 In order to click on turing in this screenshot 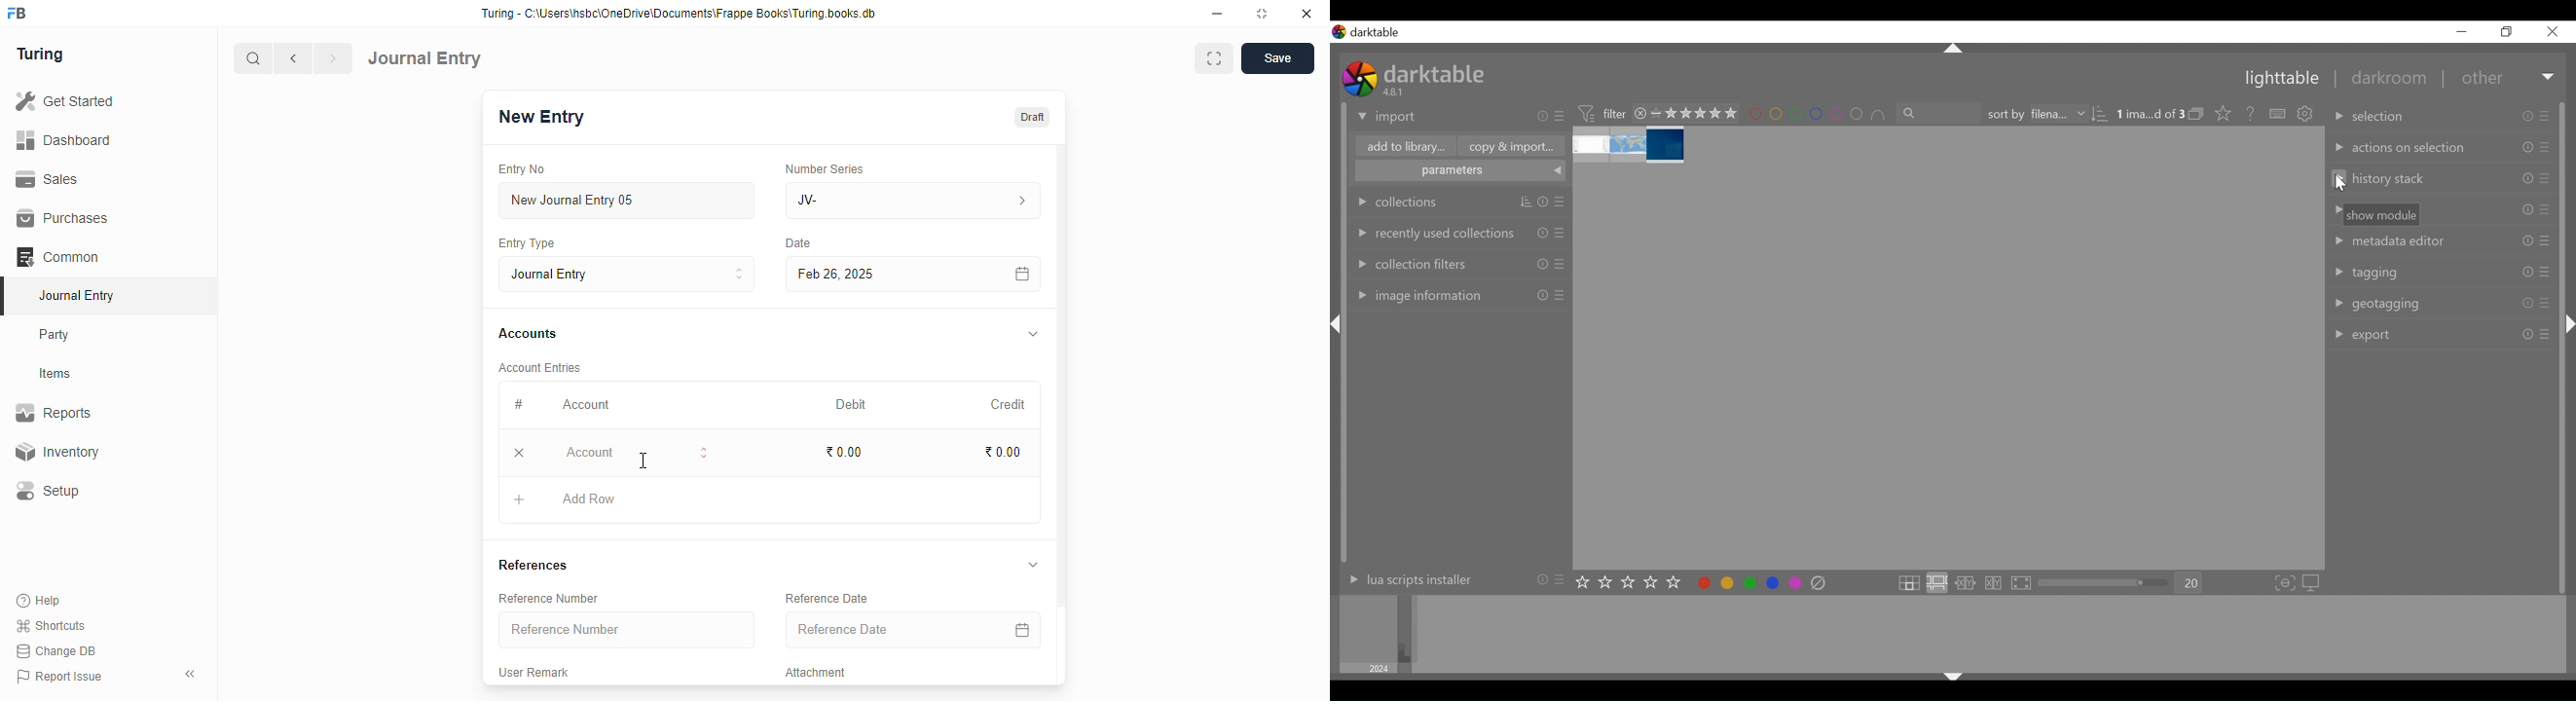, I will do `click(41, 55)`.